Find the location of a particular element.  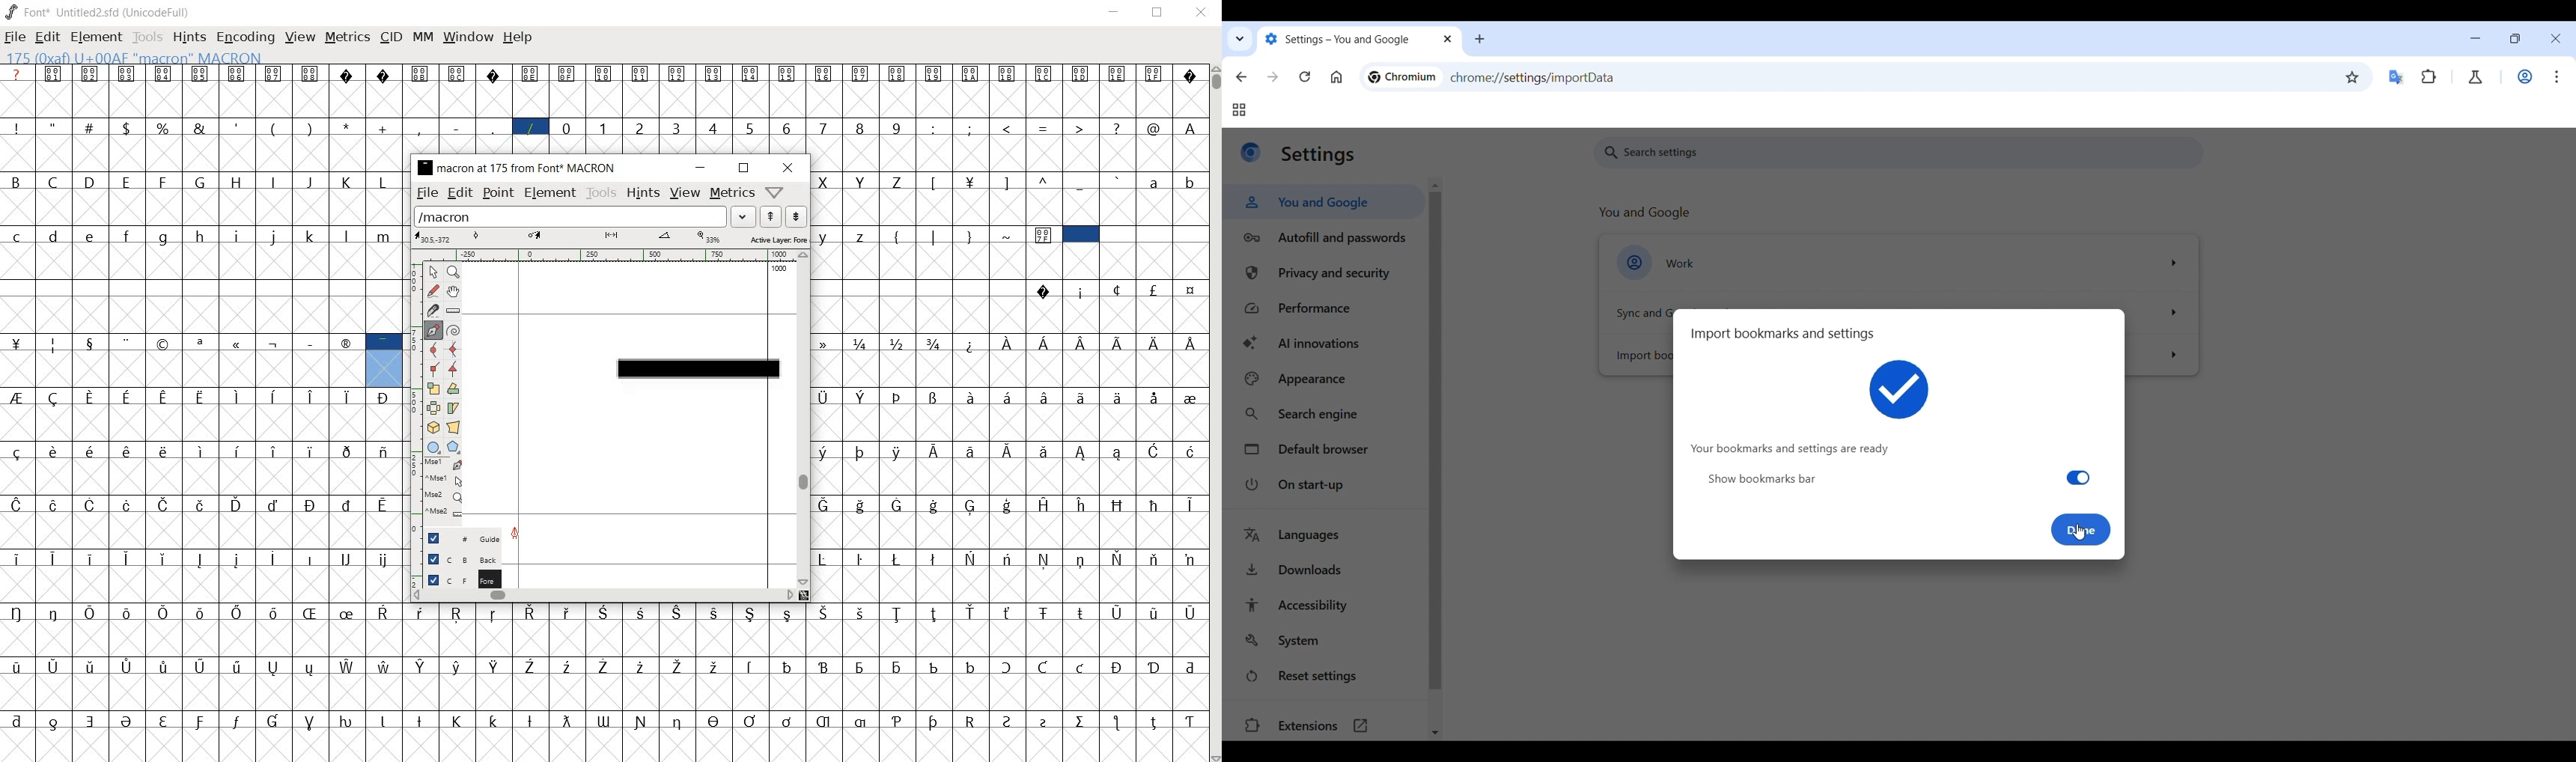

Symbol is located at coordinates (167, 720).